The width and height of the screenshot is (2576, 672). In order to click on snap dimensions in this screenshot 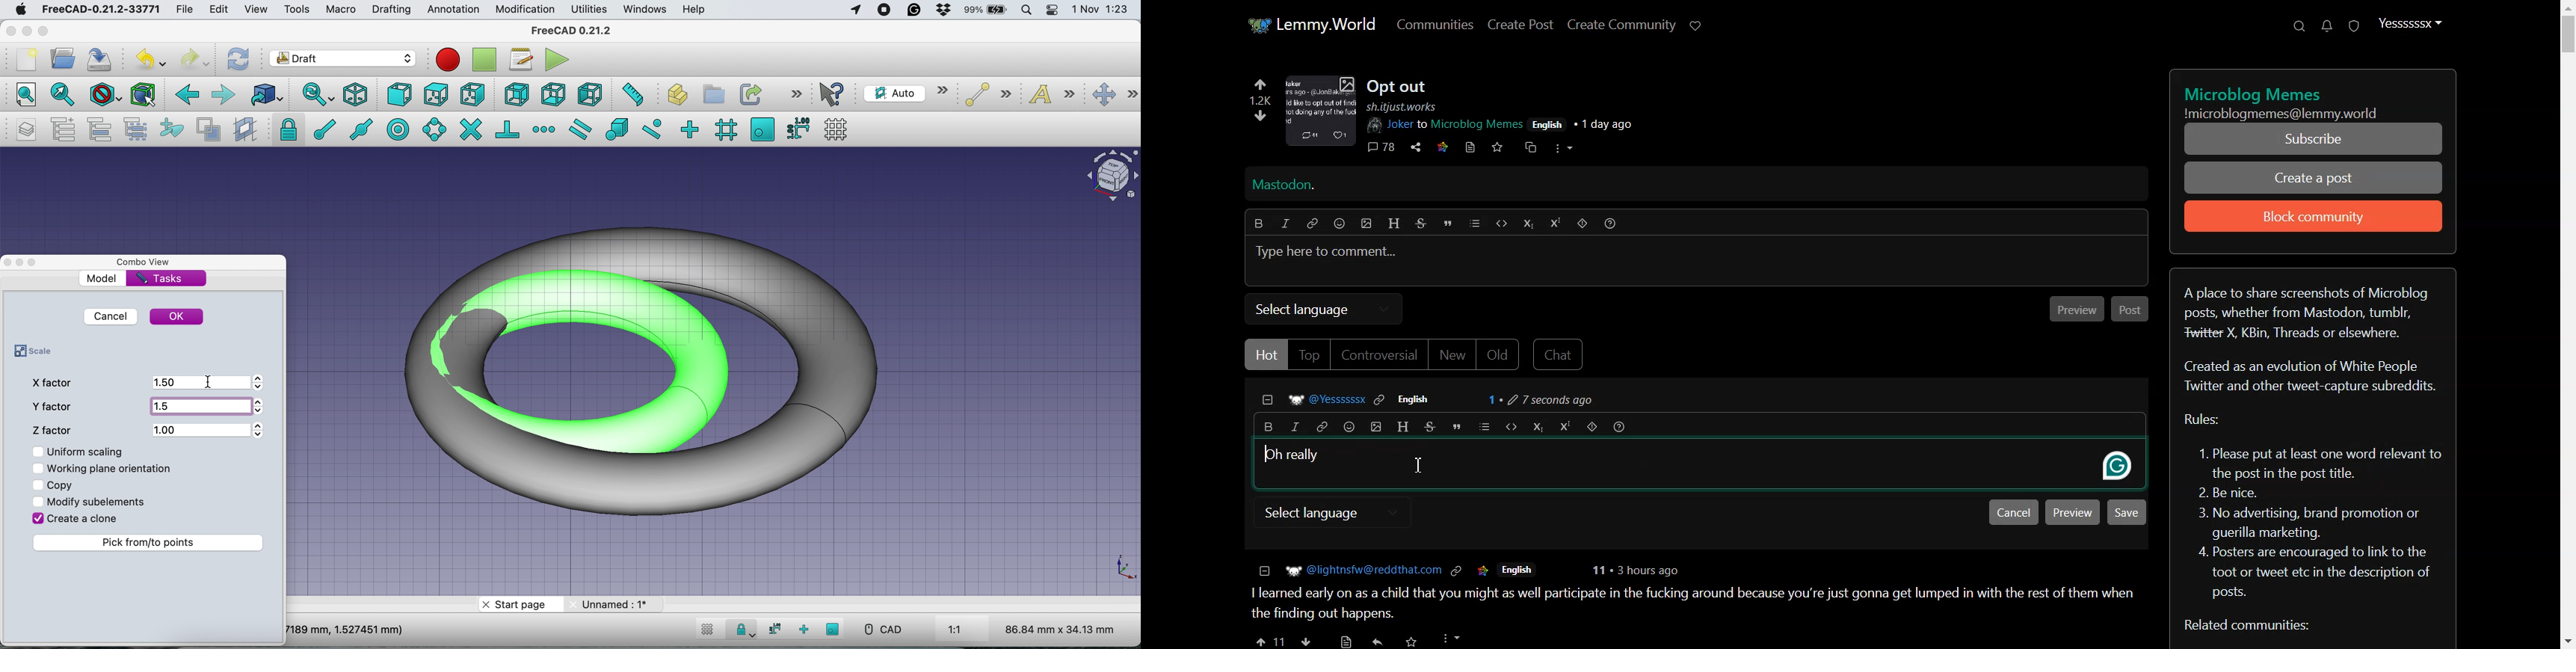, I will do `click(773, 629)`.